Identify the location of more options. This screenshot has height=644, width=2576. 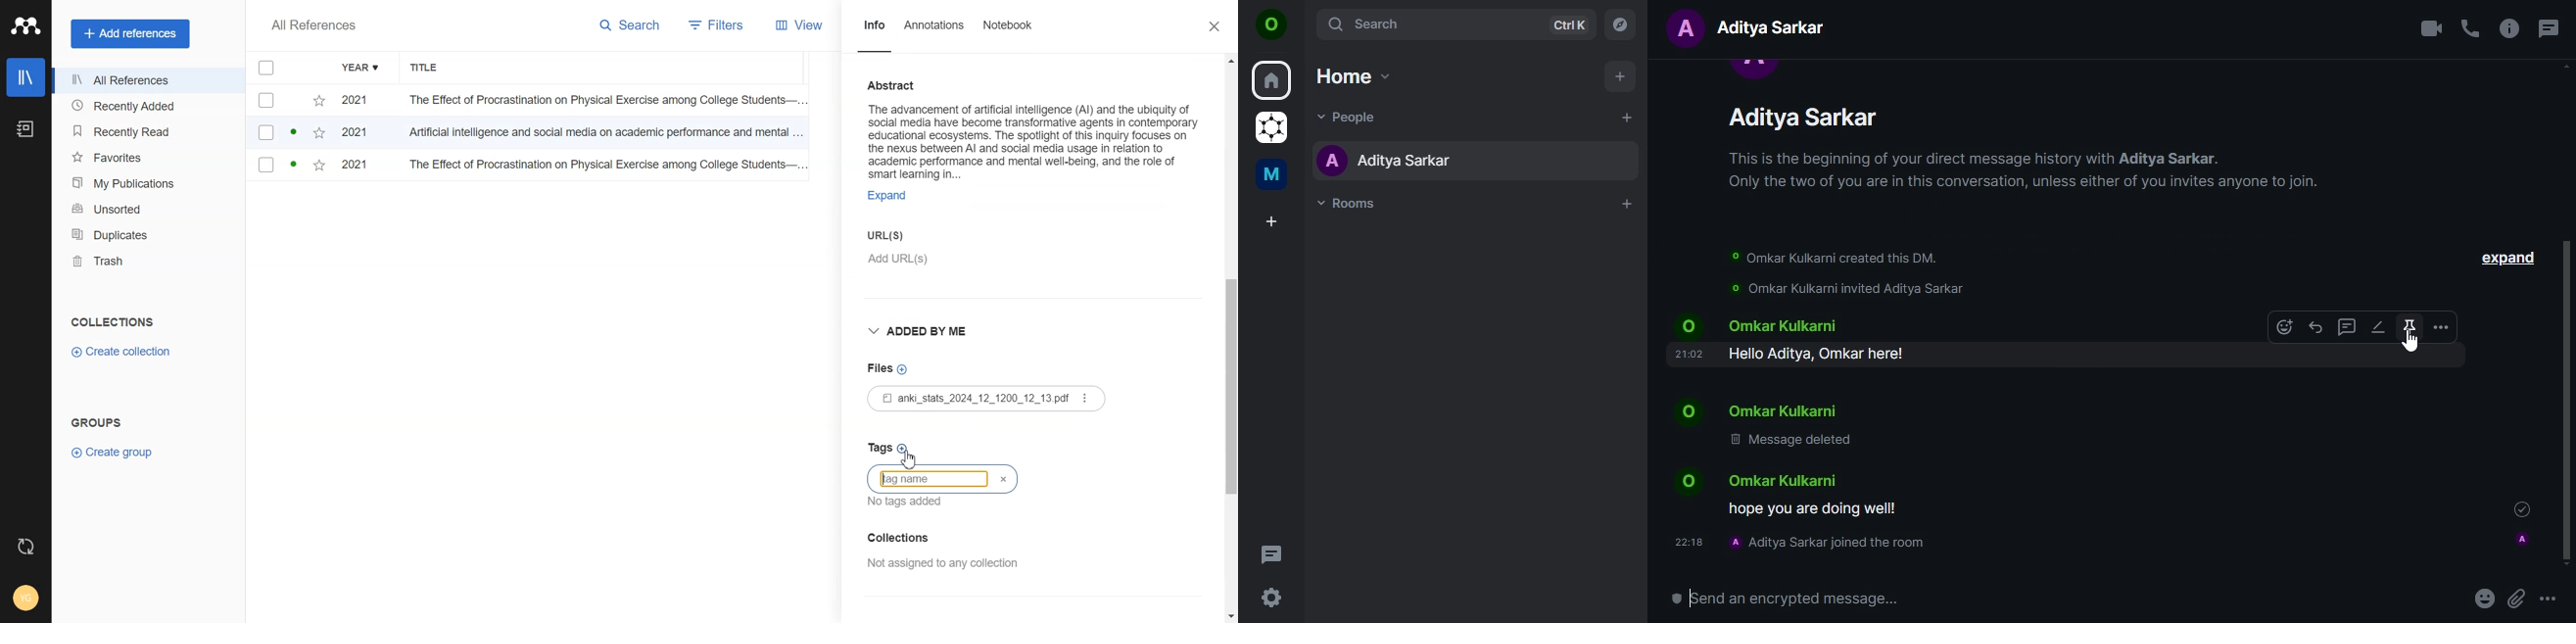
(2551, 599).